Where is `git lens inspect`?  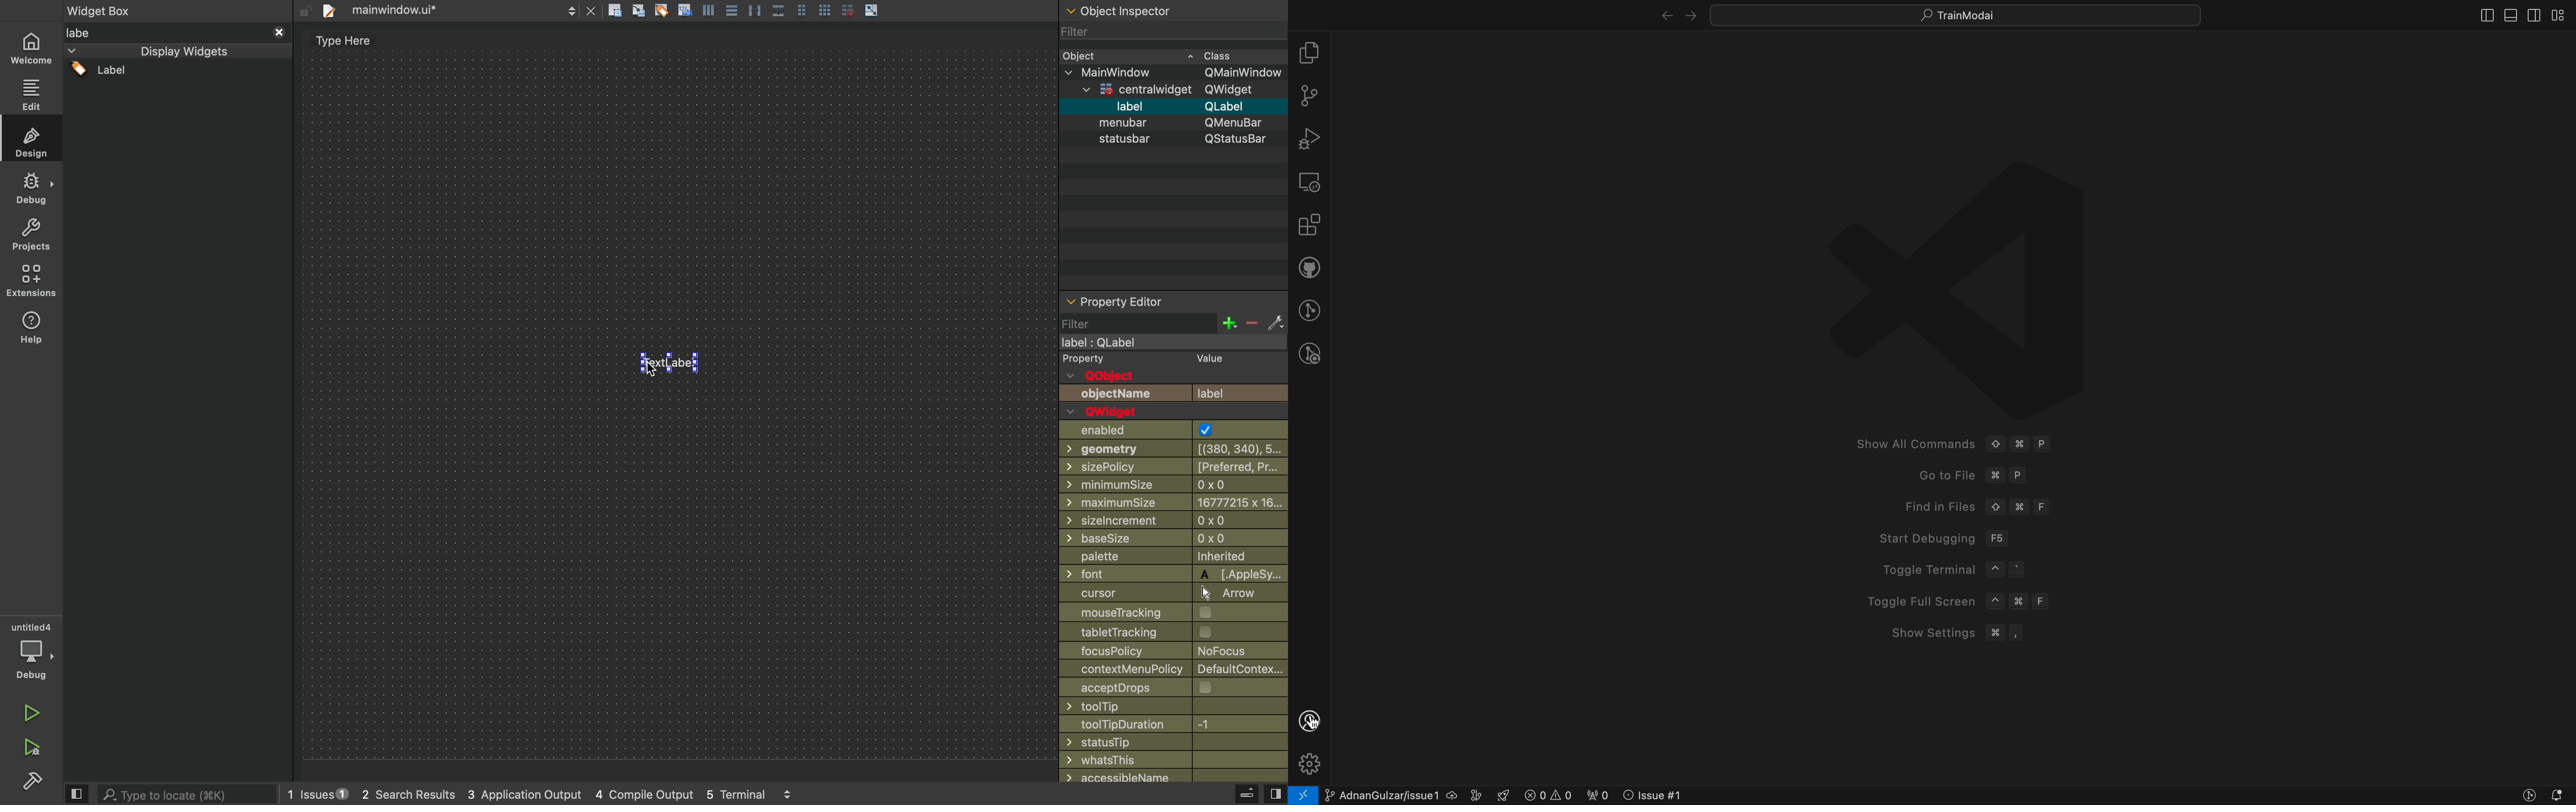 git lens inspect is located at coordinates (1306, 354).